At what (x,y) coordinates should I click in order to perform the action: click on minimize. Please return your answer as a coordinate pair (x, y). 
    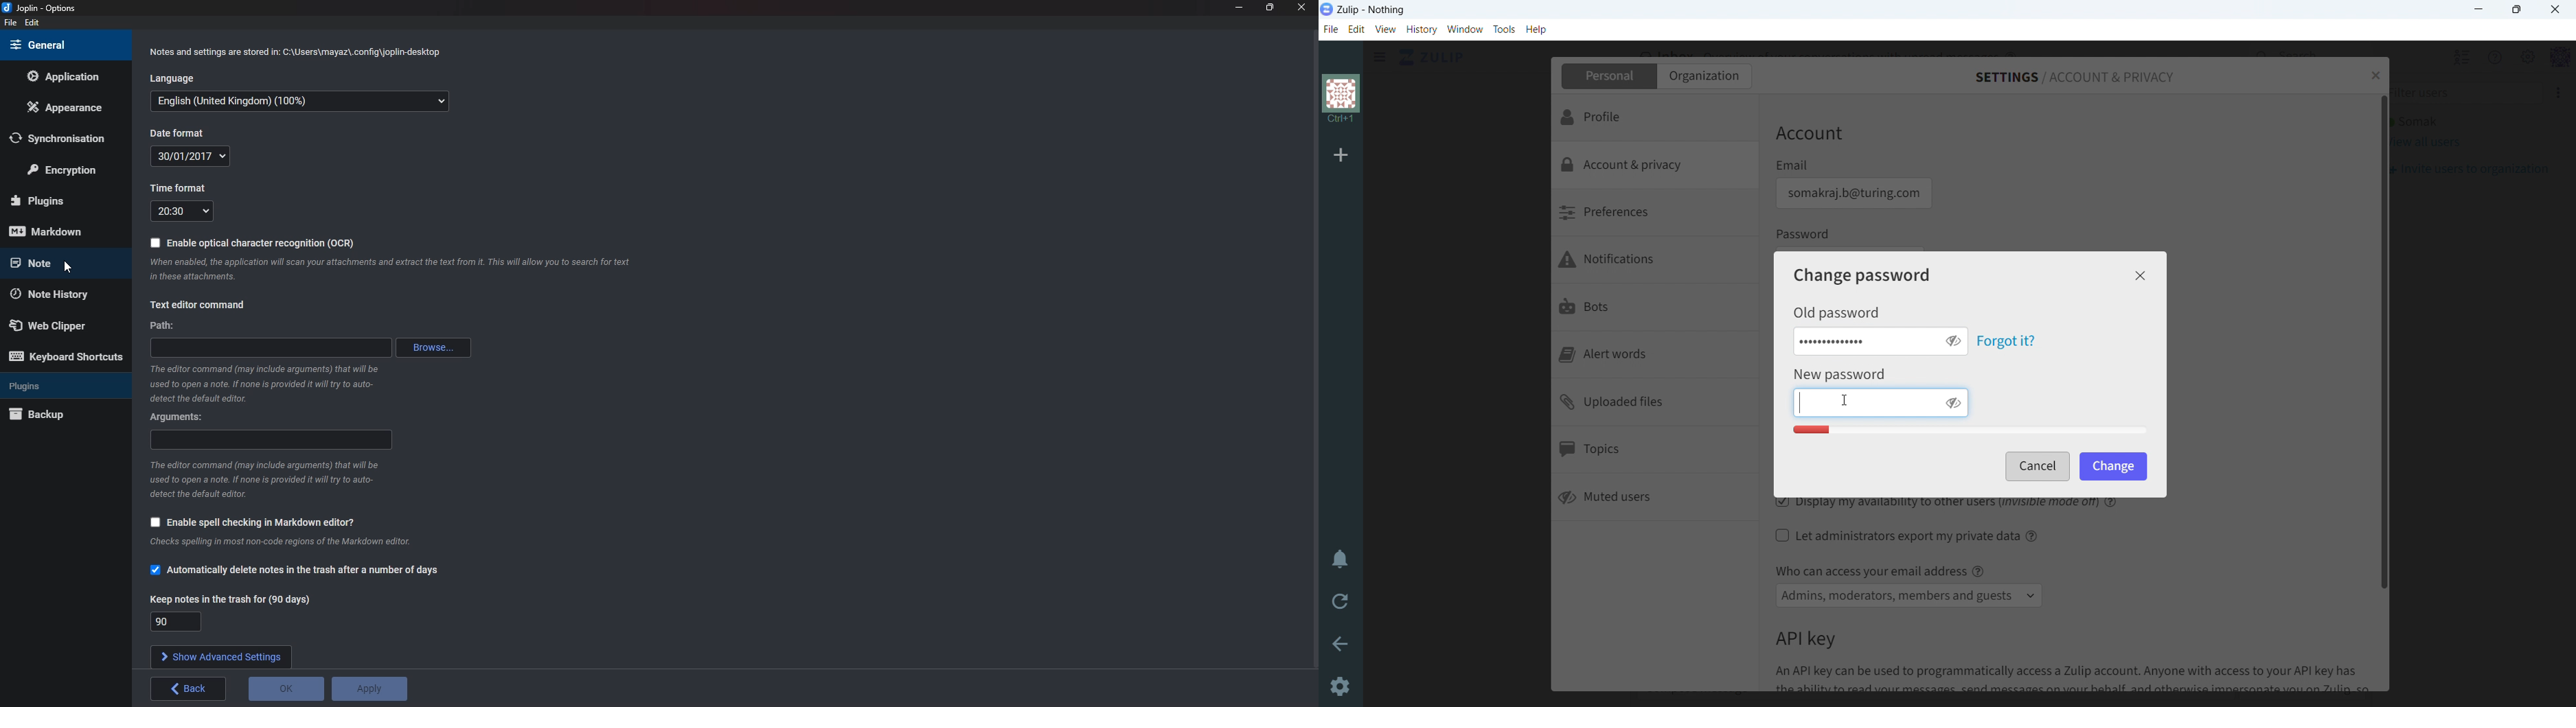
    Looking at the image, I should click on (2480, 10).